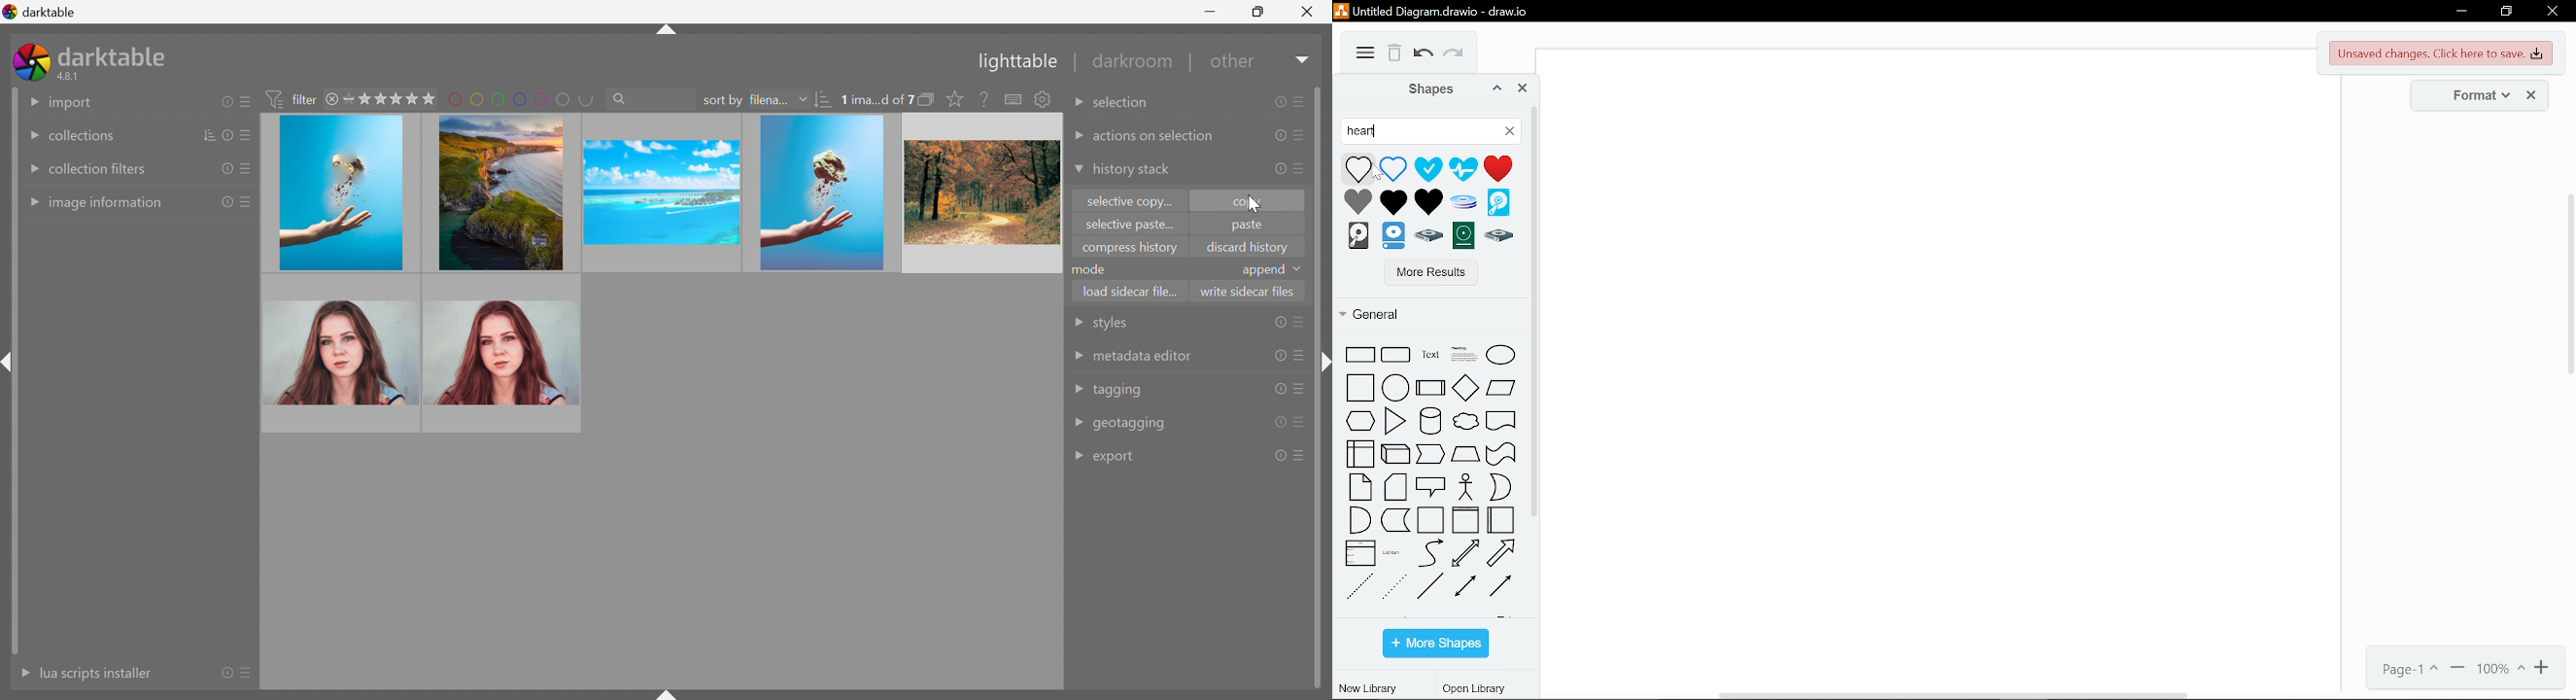 This screenshot has height=700, width=2576. Describe the element at coordinates (1117, 458) in the screenshot. I see `export` at that location.